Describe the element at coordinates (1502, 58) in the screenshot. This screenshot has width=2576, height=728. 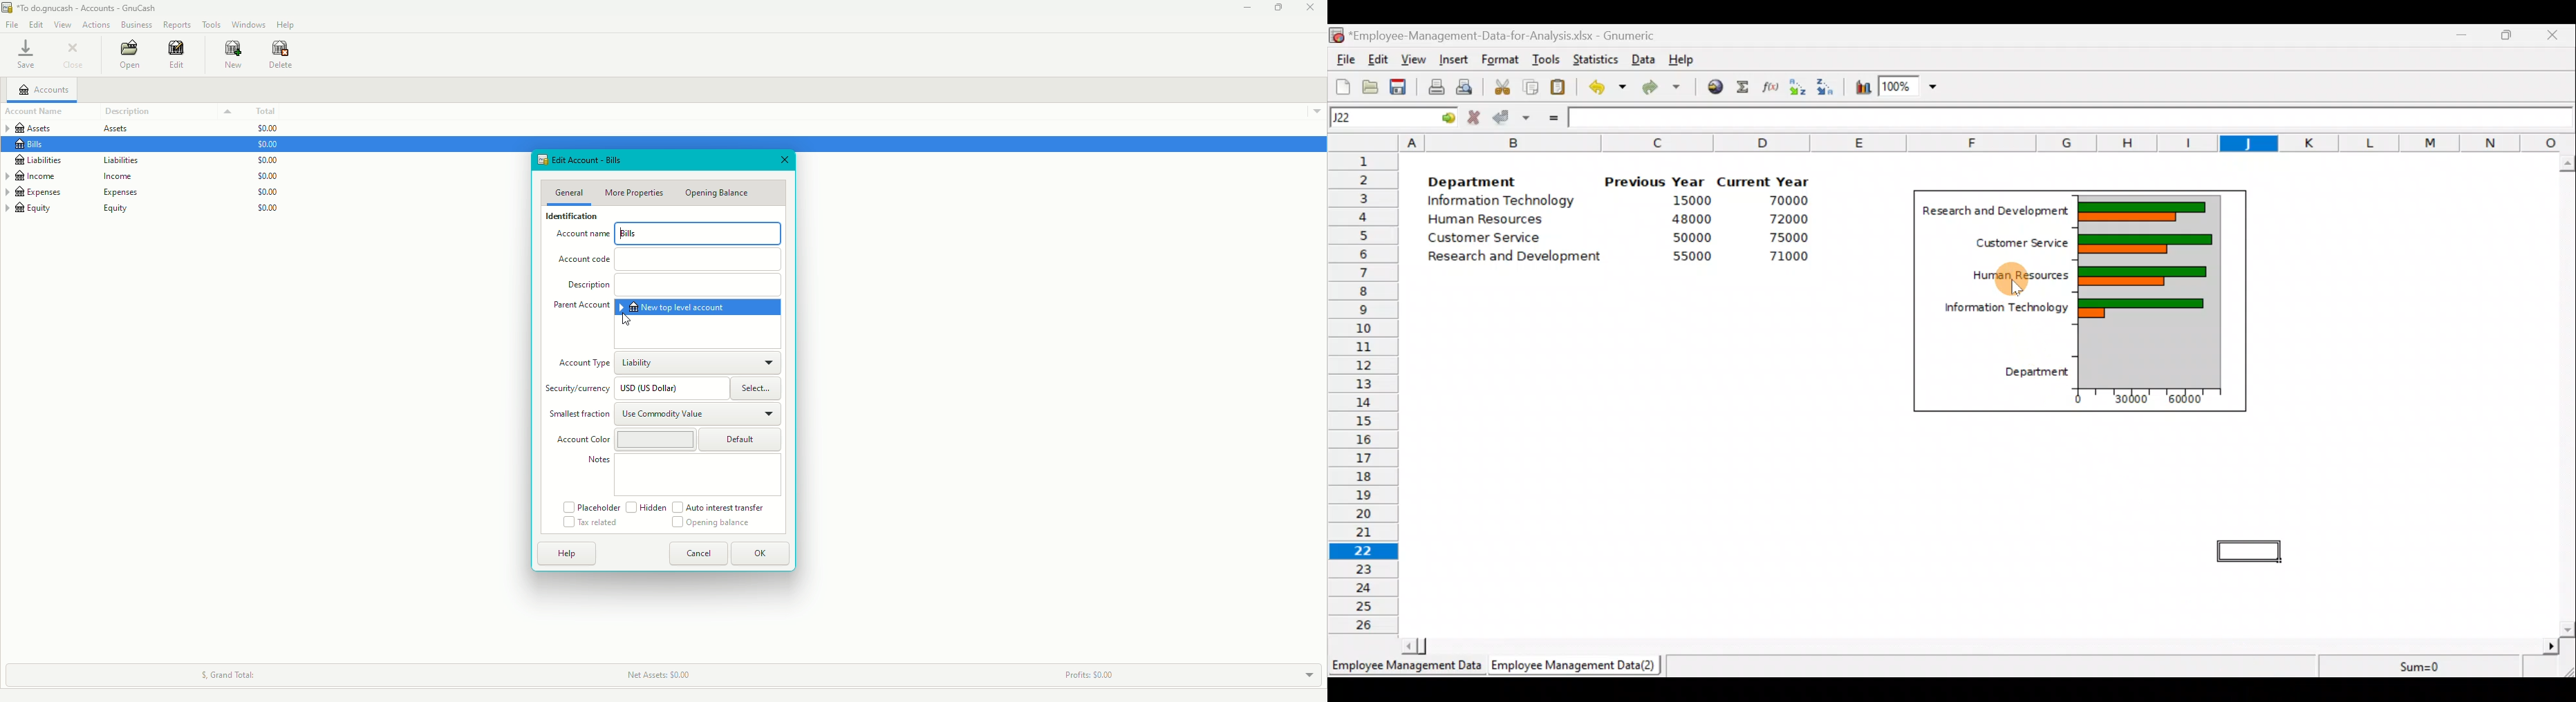
I see `Format` at that location.